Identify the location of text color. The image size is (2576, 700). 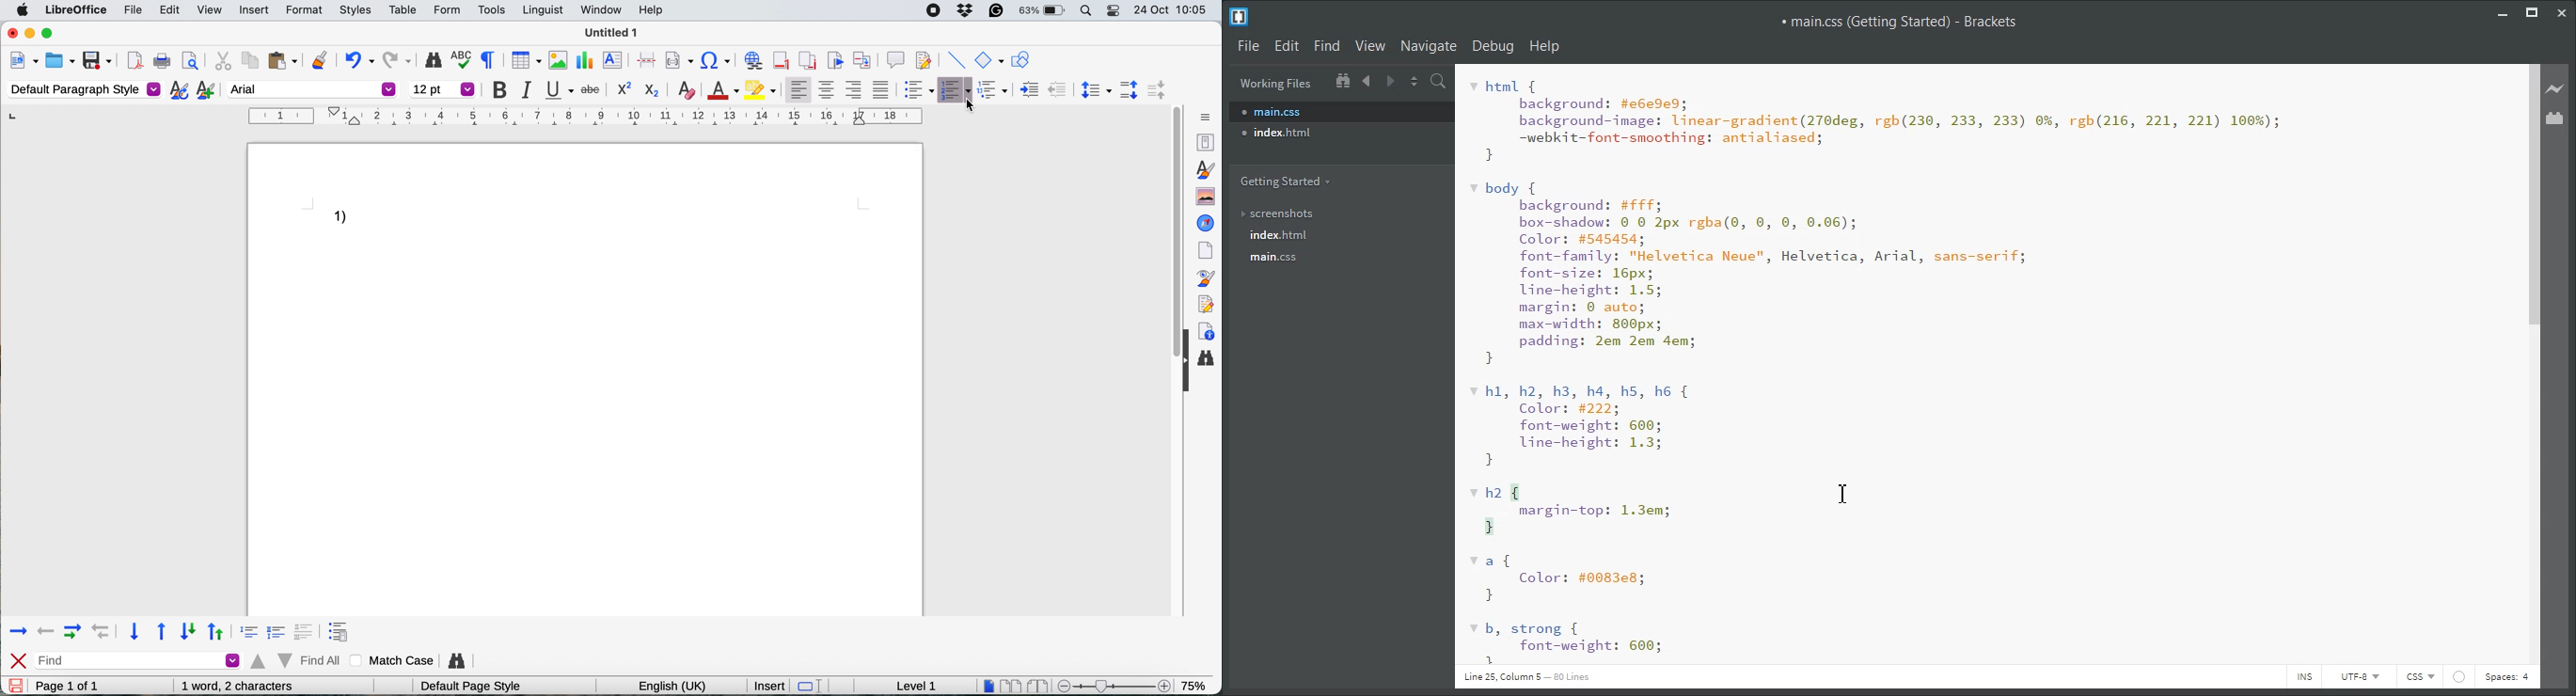
(721, 90).